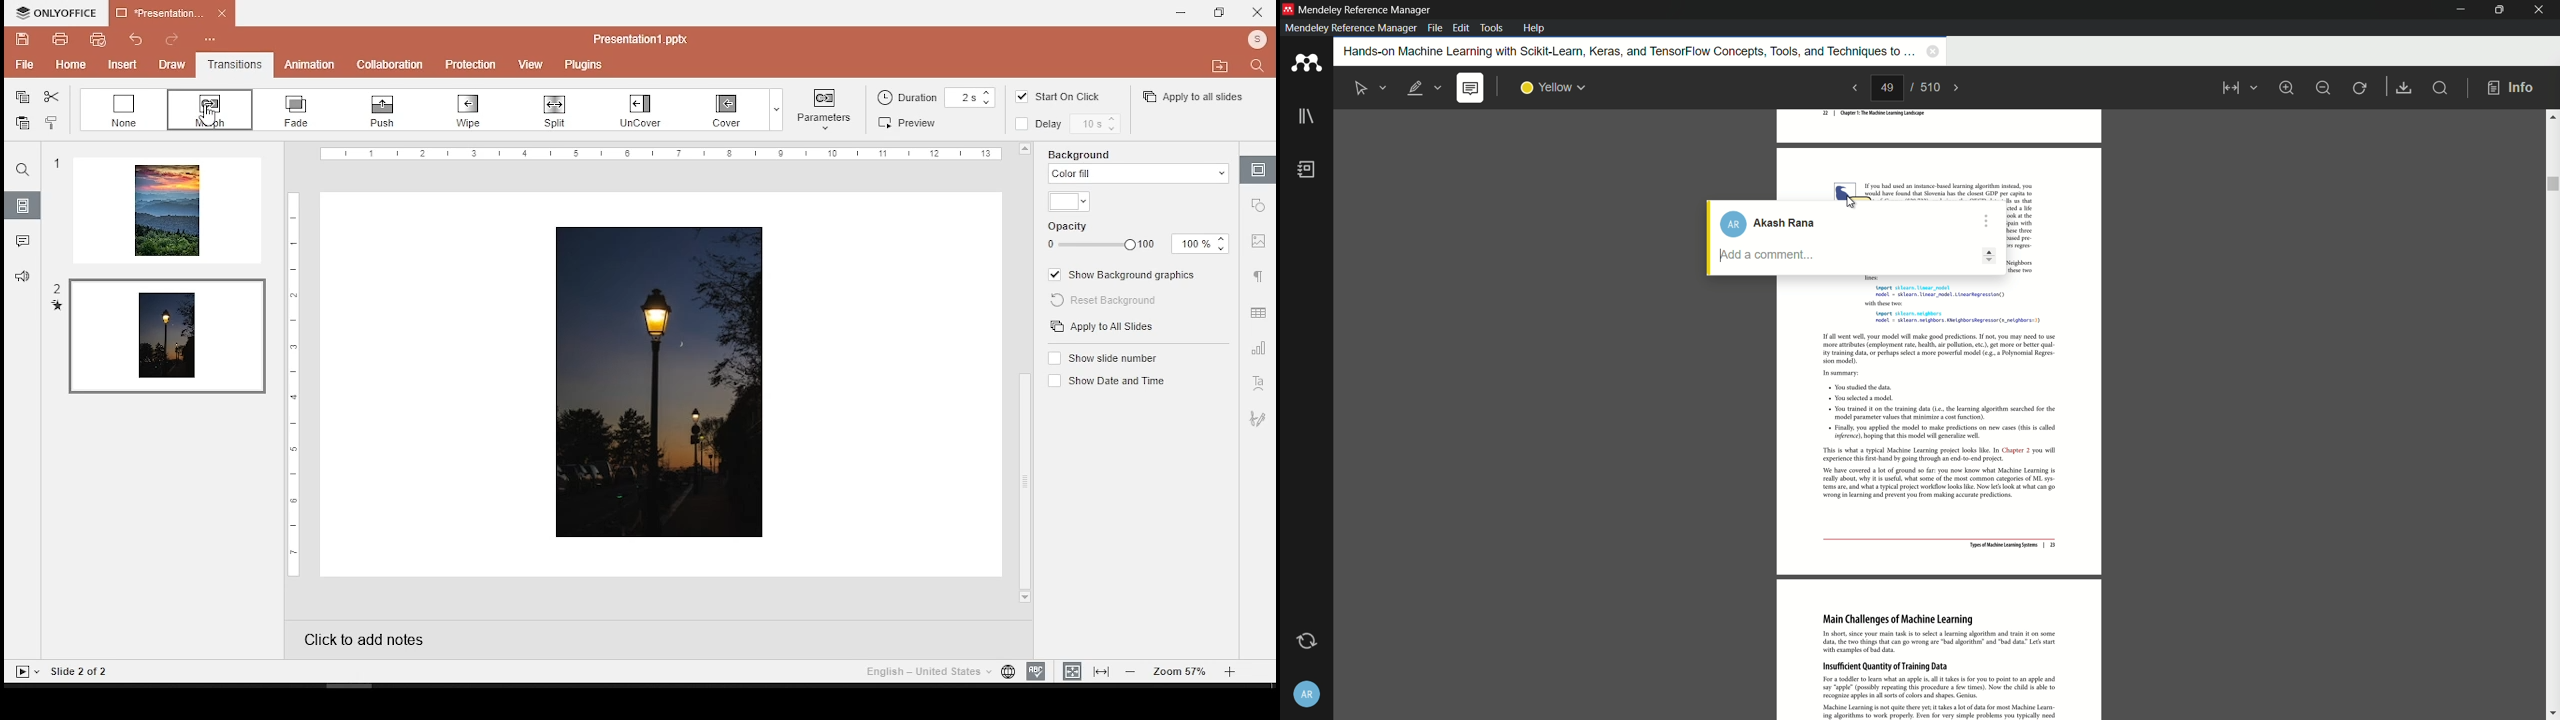 The width and height of the screenshot is (2576, 728). What do you see at coordinates (1775, 223) in the screenshot?
I see `Akash Rana` at bounding box center [1775, 223].